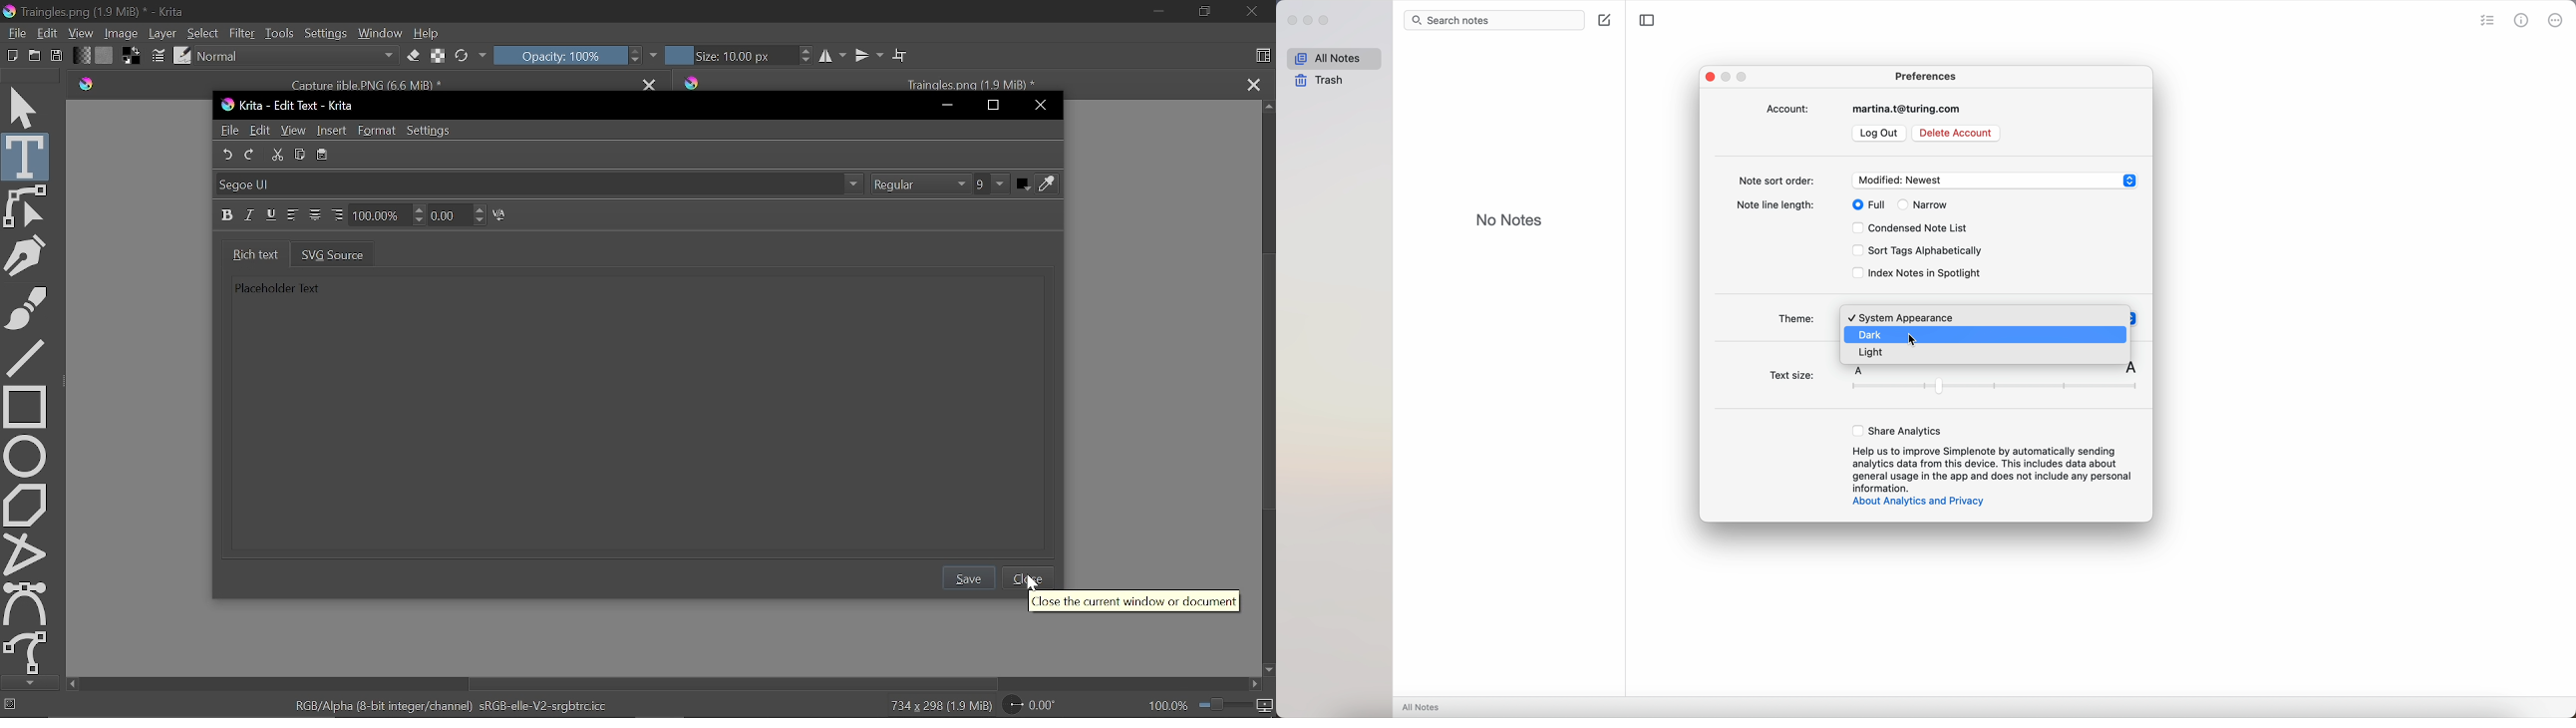 This screenshot has height=728, width=2576. I want to click on note sort order, so click(1938, 180).